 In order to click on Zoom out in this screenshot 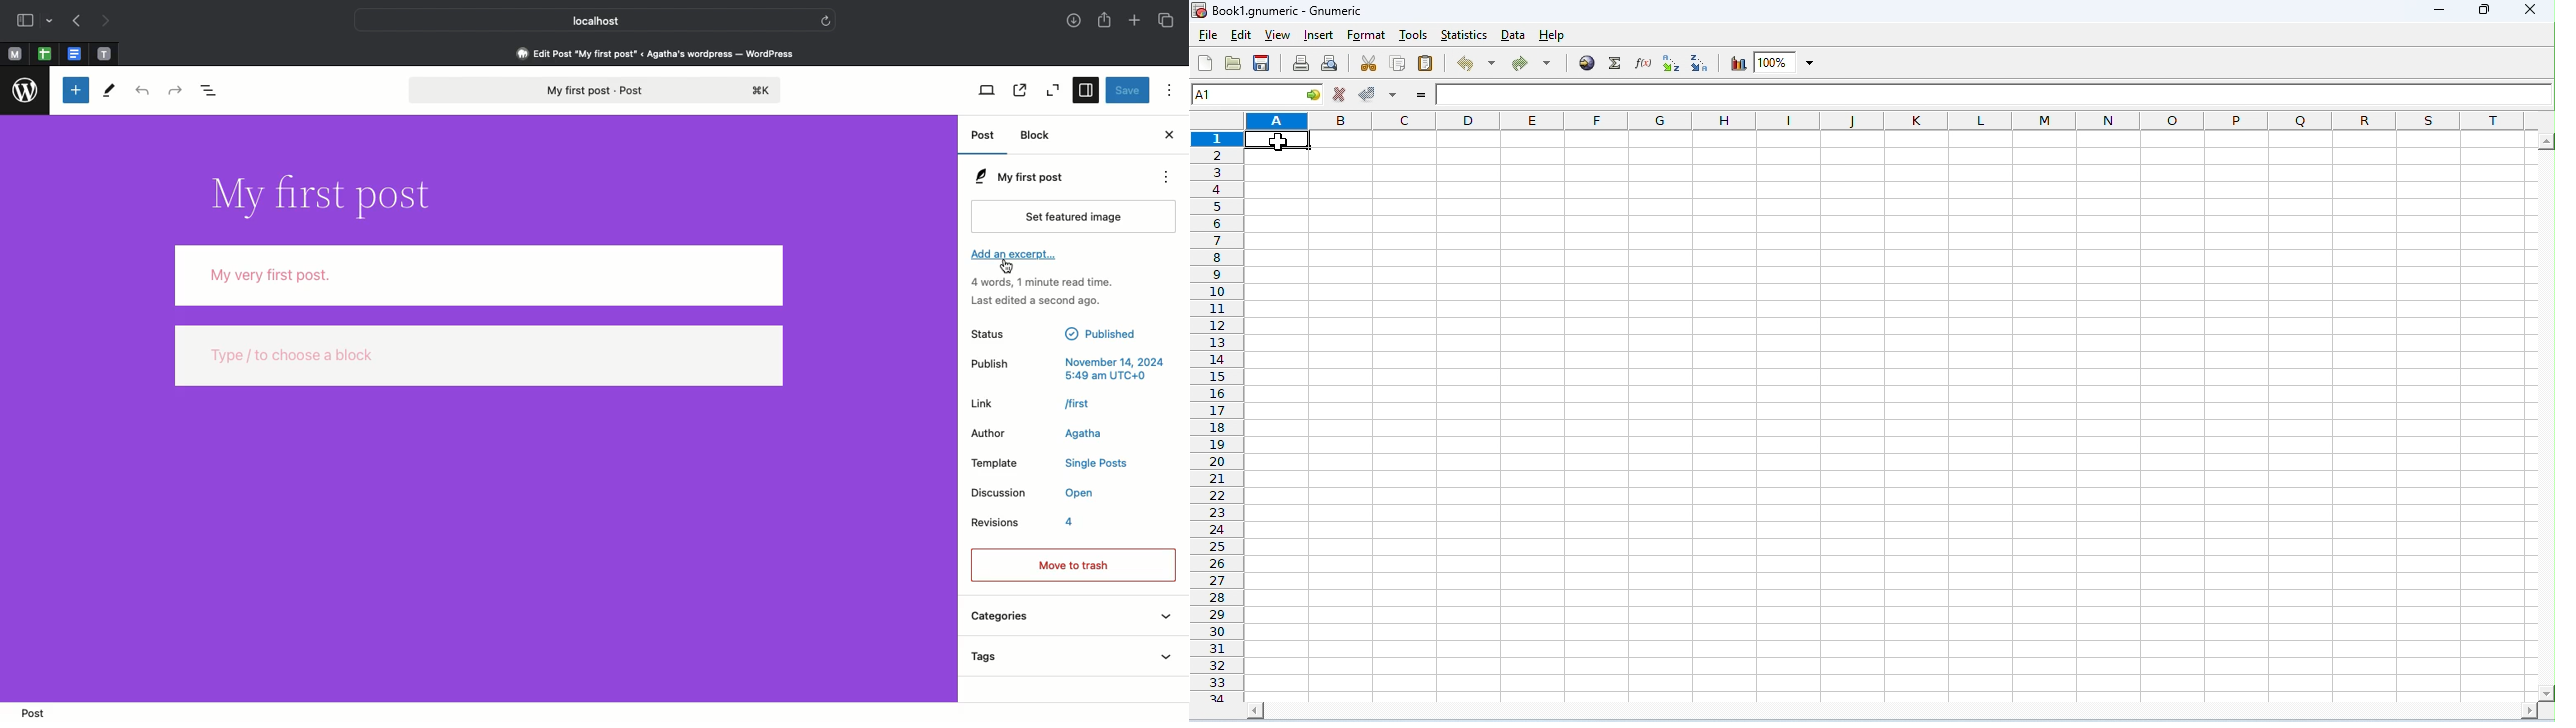, I will do `click(1054, 92)`.